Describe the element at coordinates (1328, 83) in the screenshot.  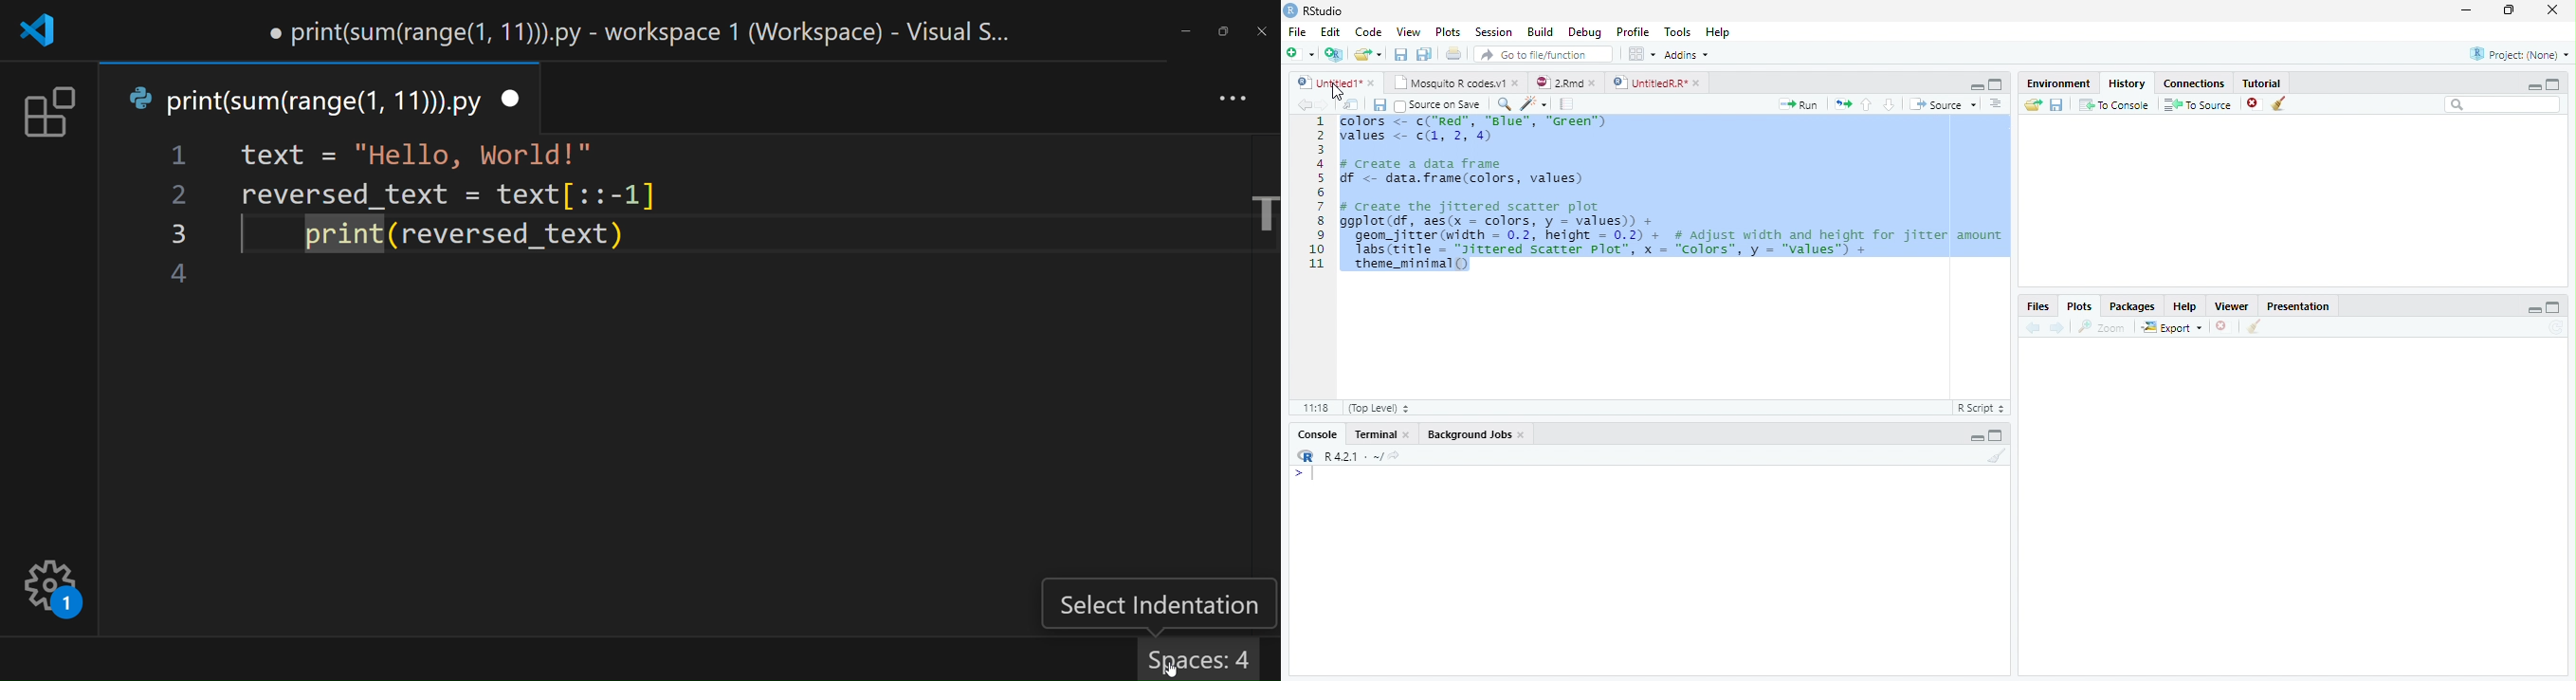
I see `Untitled1*` at that location.